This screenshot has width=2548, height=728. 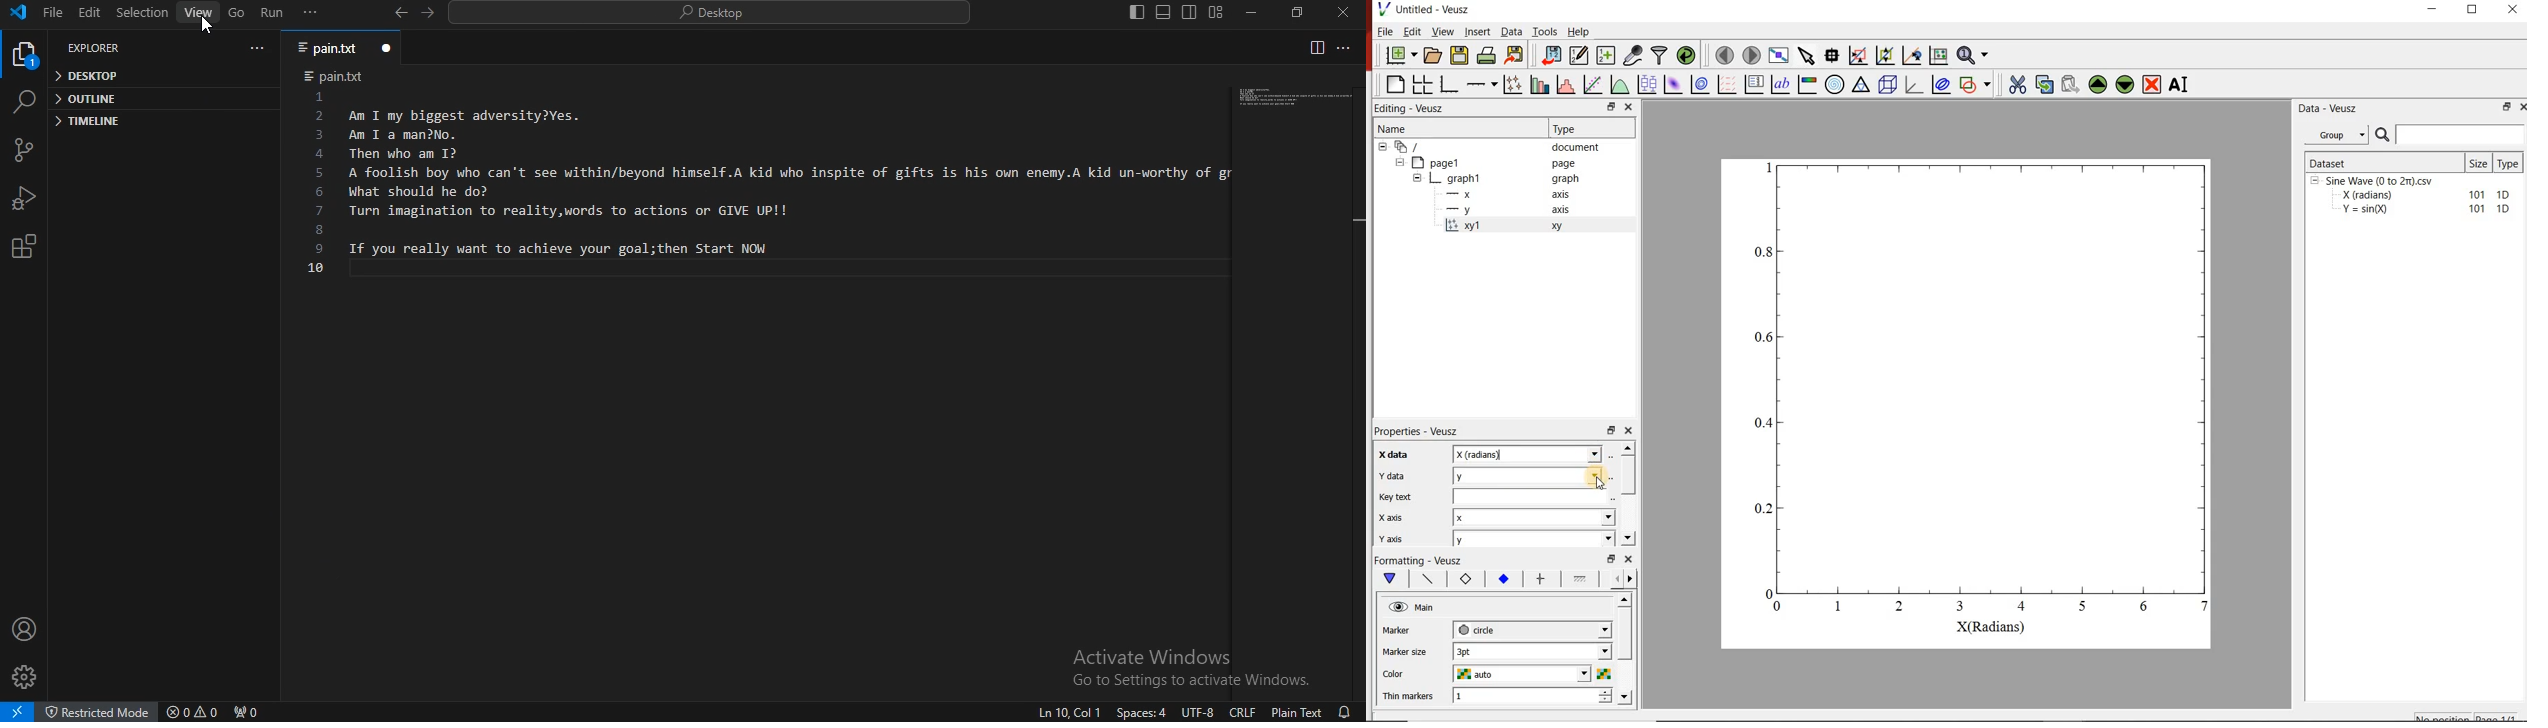 I want to click on customize layout, so click(x=1217, y=12).